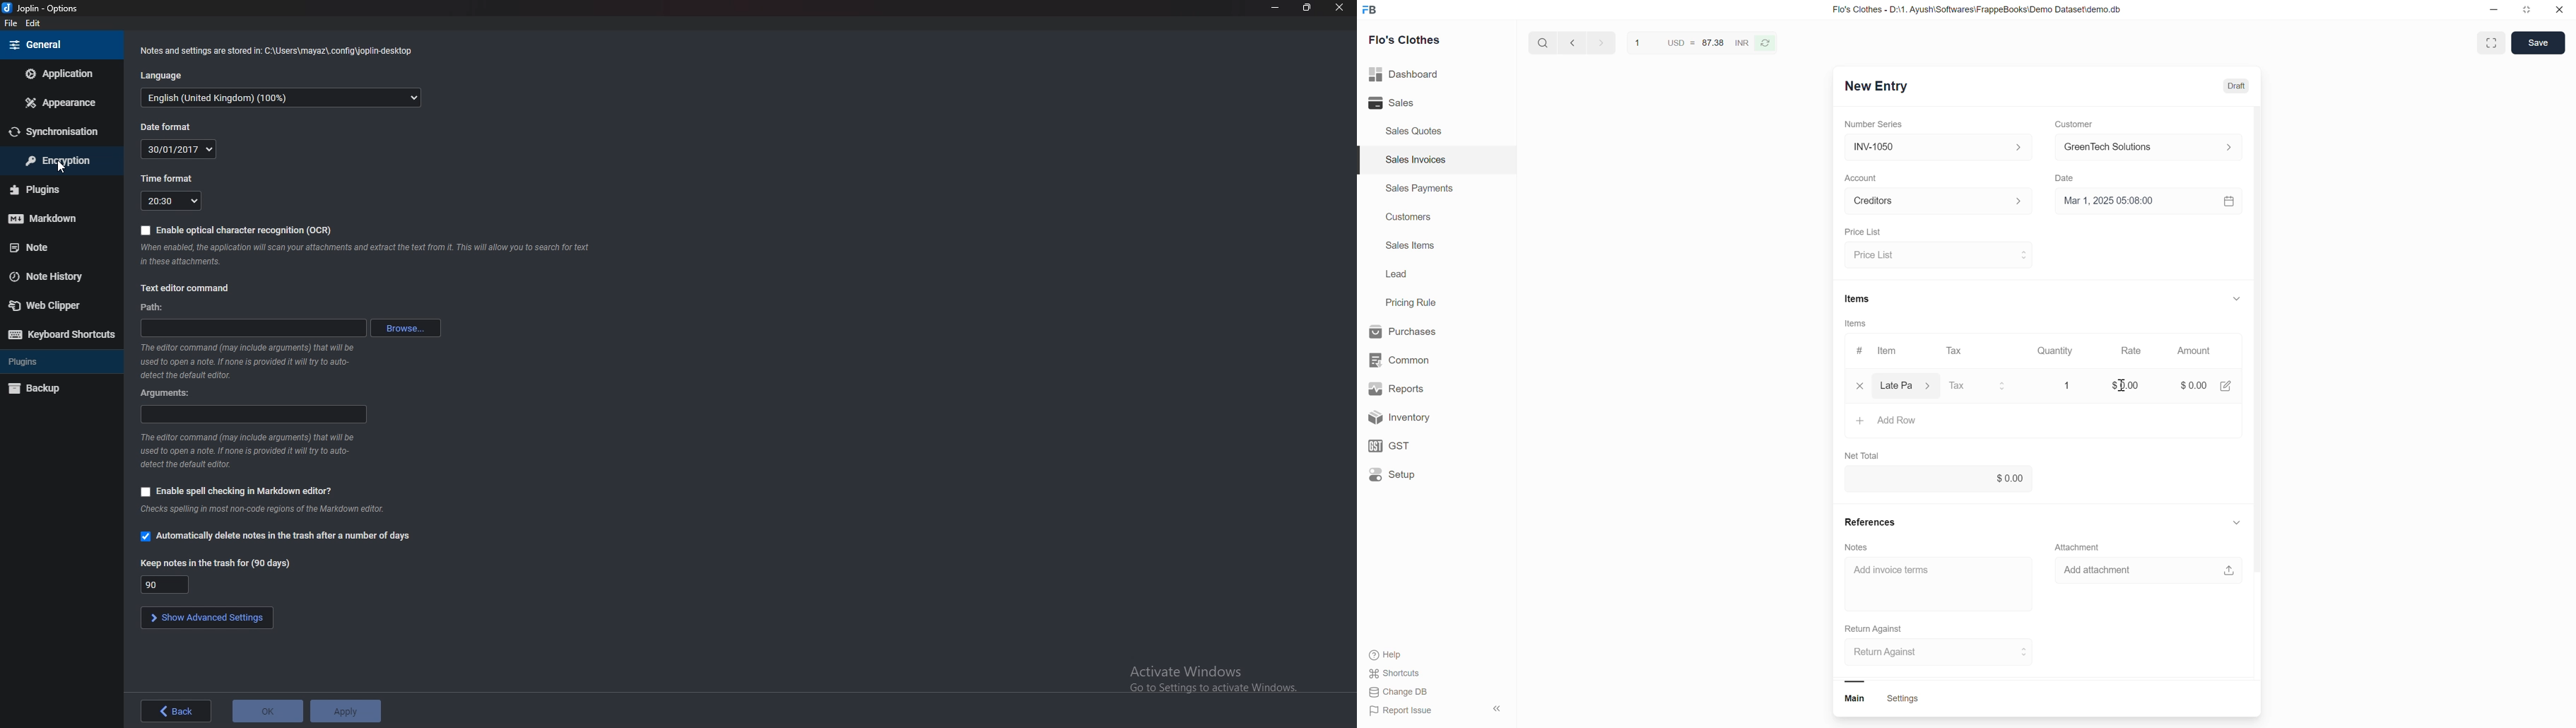 The height and width of the screenshot is (728, 2576). Describe the element at coordinates (2538, 44) in the screenshot. I see `save` at that location.